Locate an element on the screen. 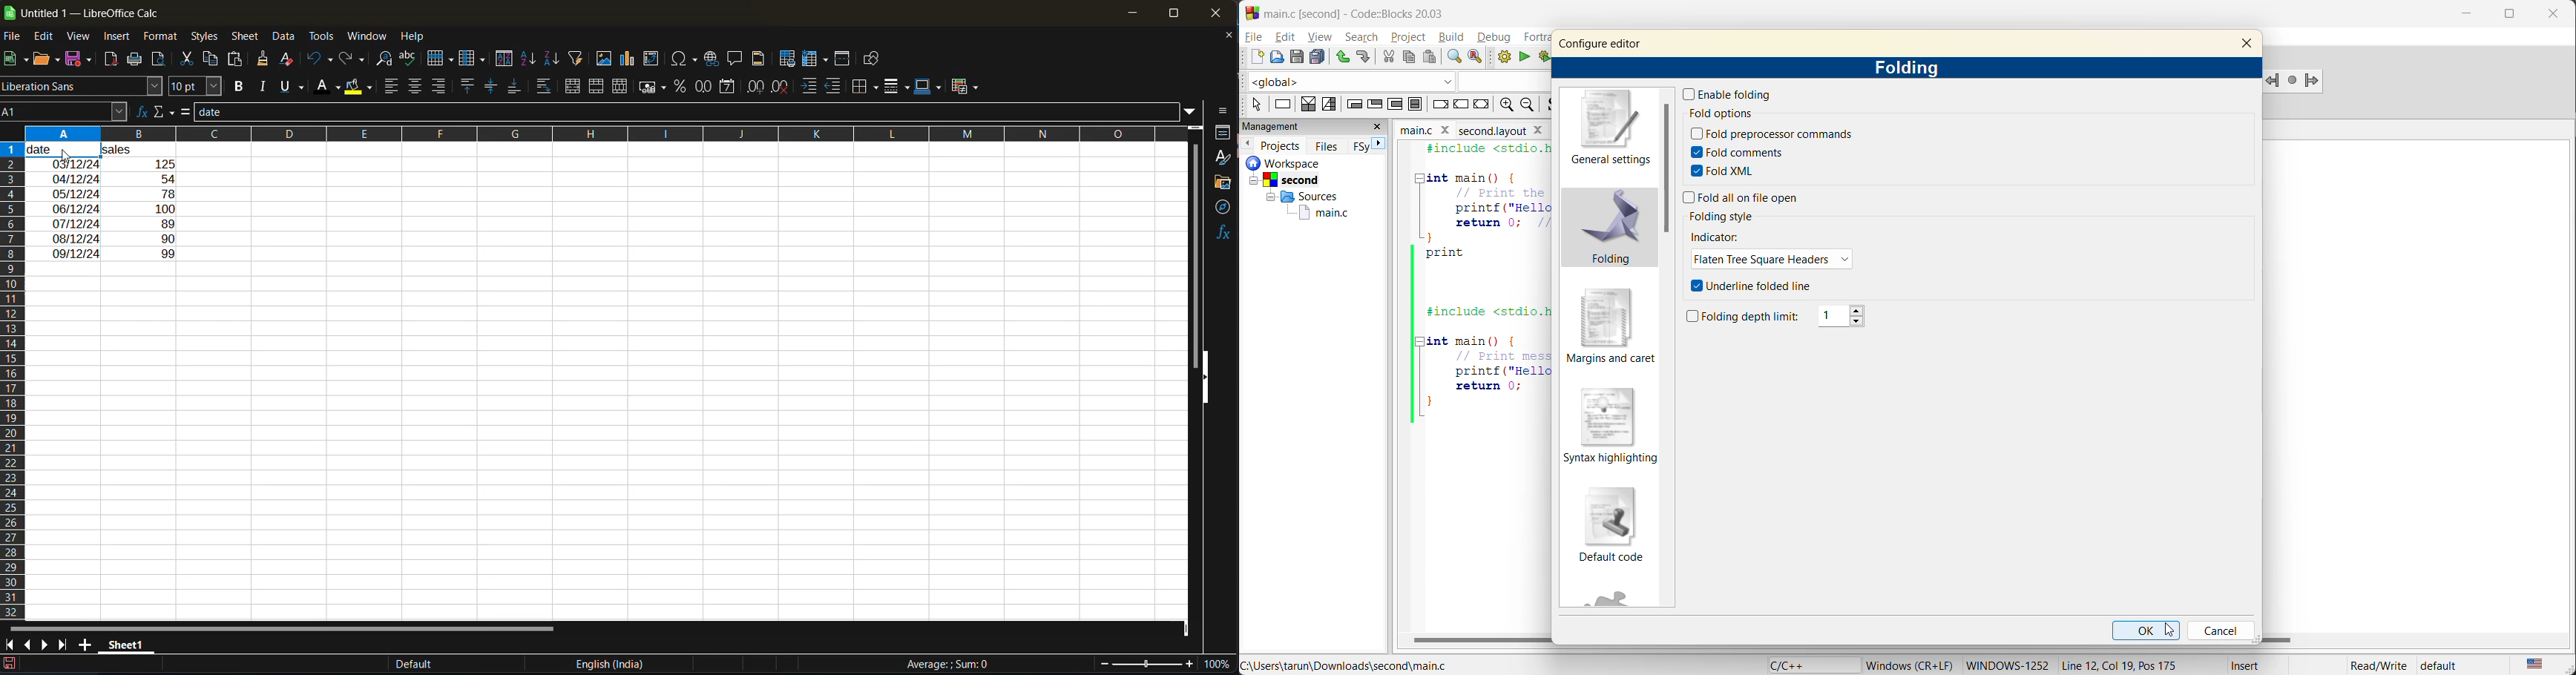 The image size is (2576, 700). format as currency is located at coordinates (655, 88).